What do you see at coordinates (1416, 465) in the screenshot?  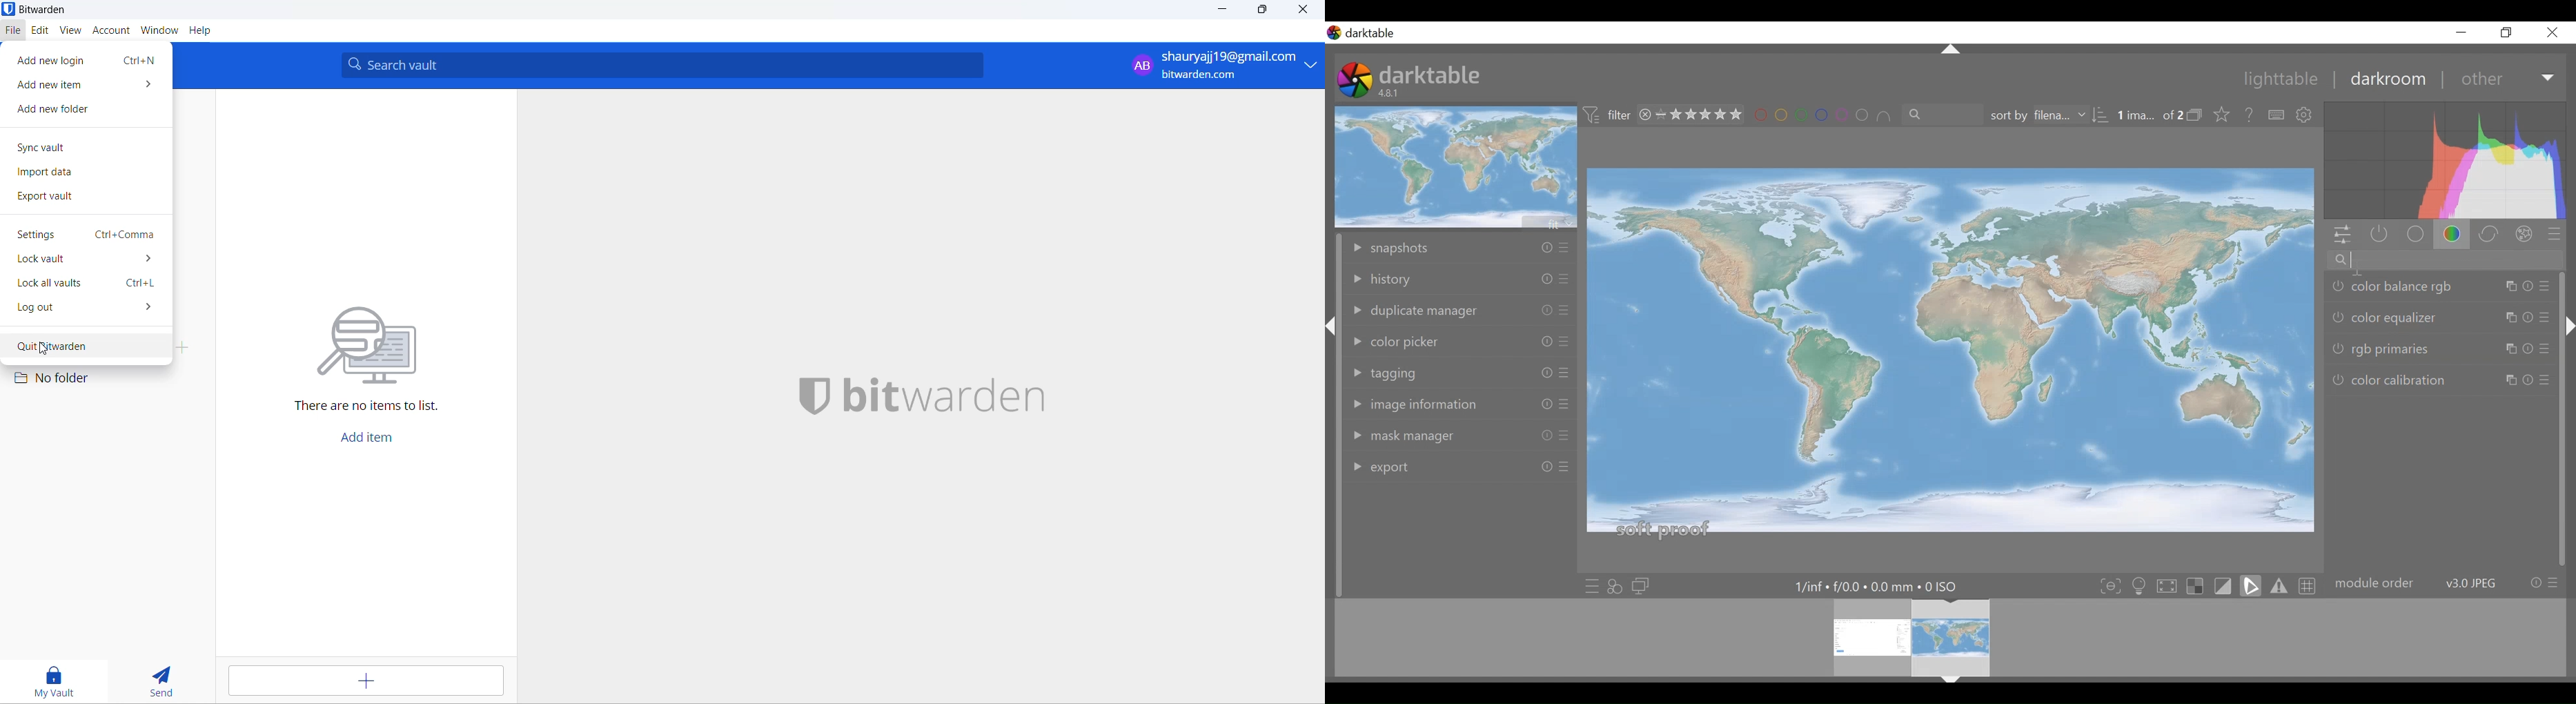 I see `export` at bounding box center [1416, 465].